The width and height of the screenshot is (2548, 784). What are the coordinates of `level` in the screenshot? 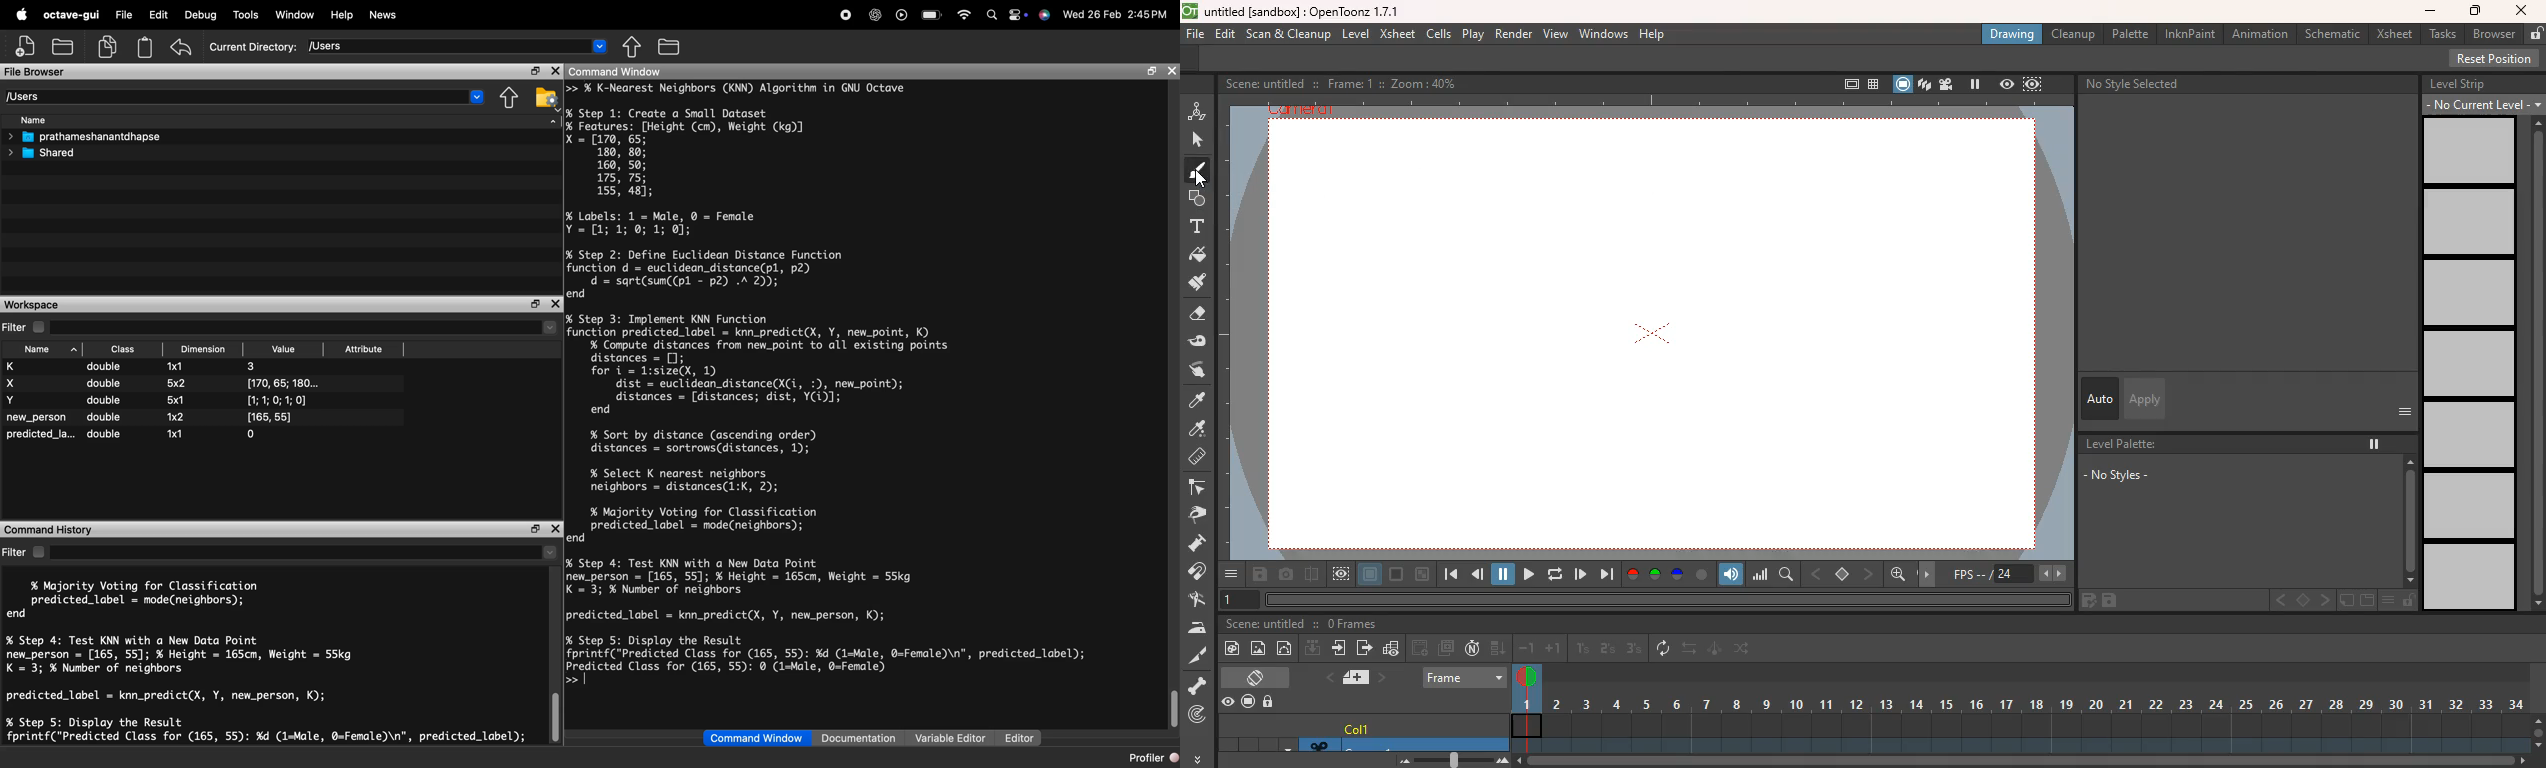 It's located at (2473, 152).